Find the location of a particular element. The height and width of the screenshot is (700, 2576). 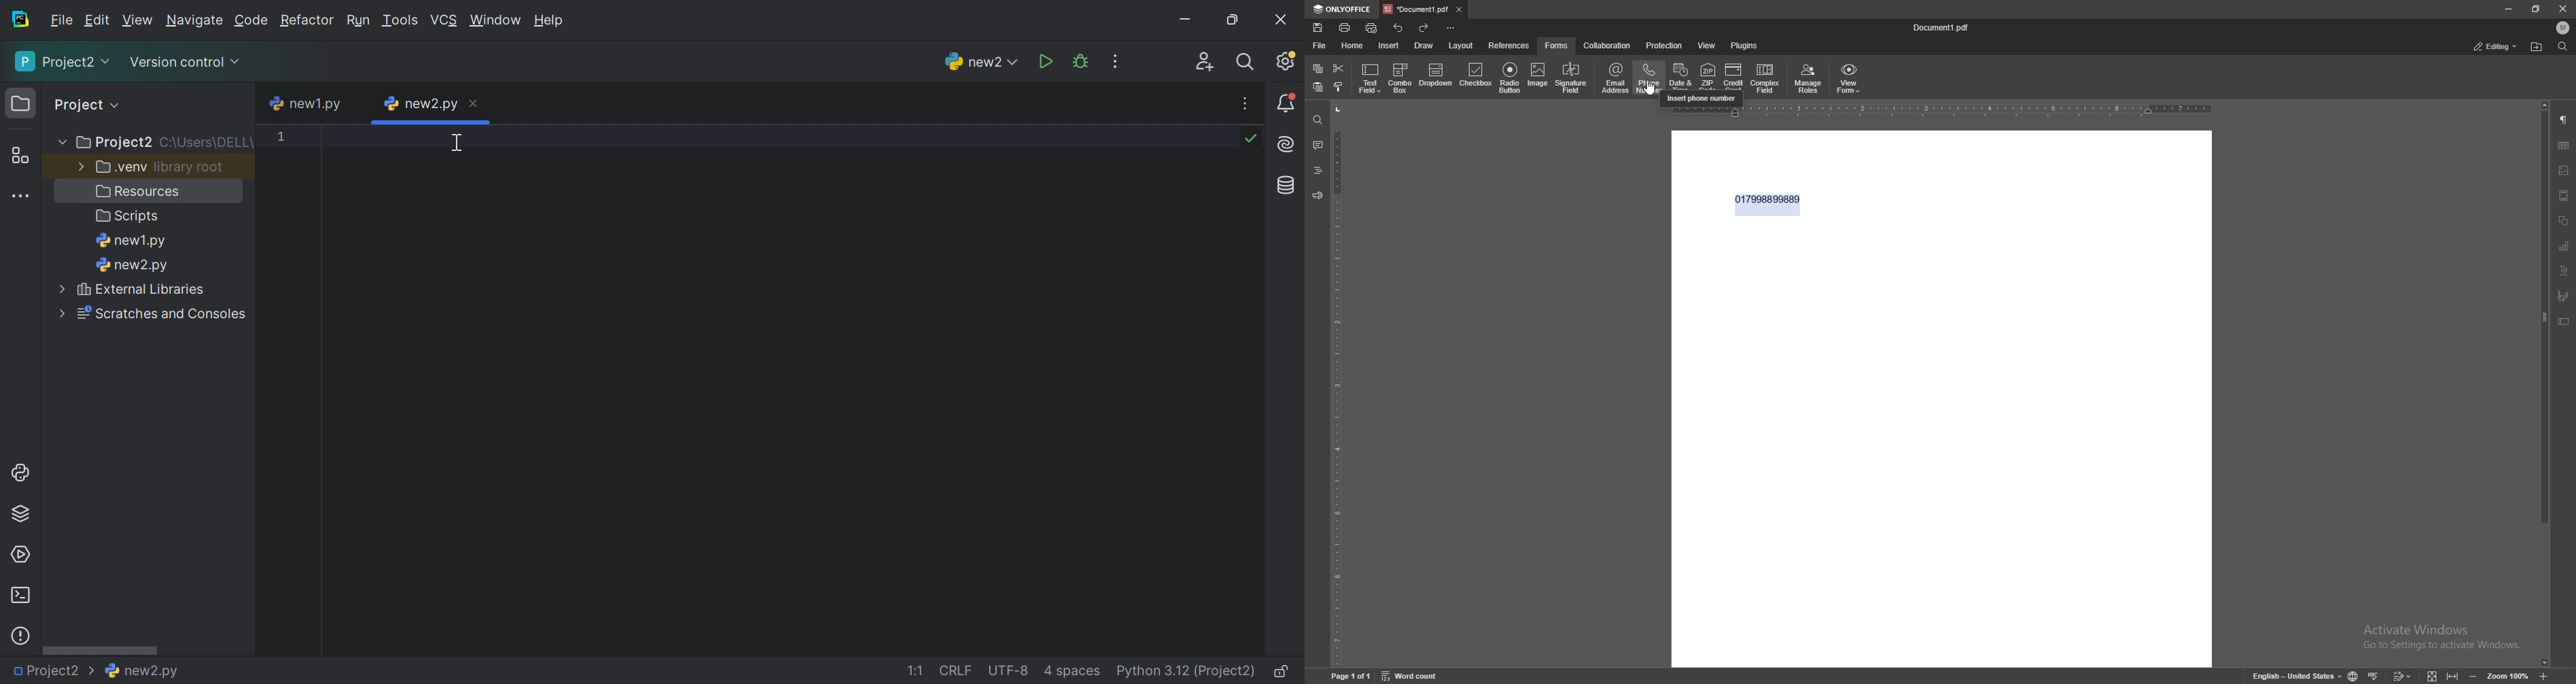

table is located at coordinates (2565, 146).